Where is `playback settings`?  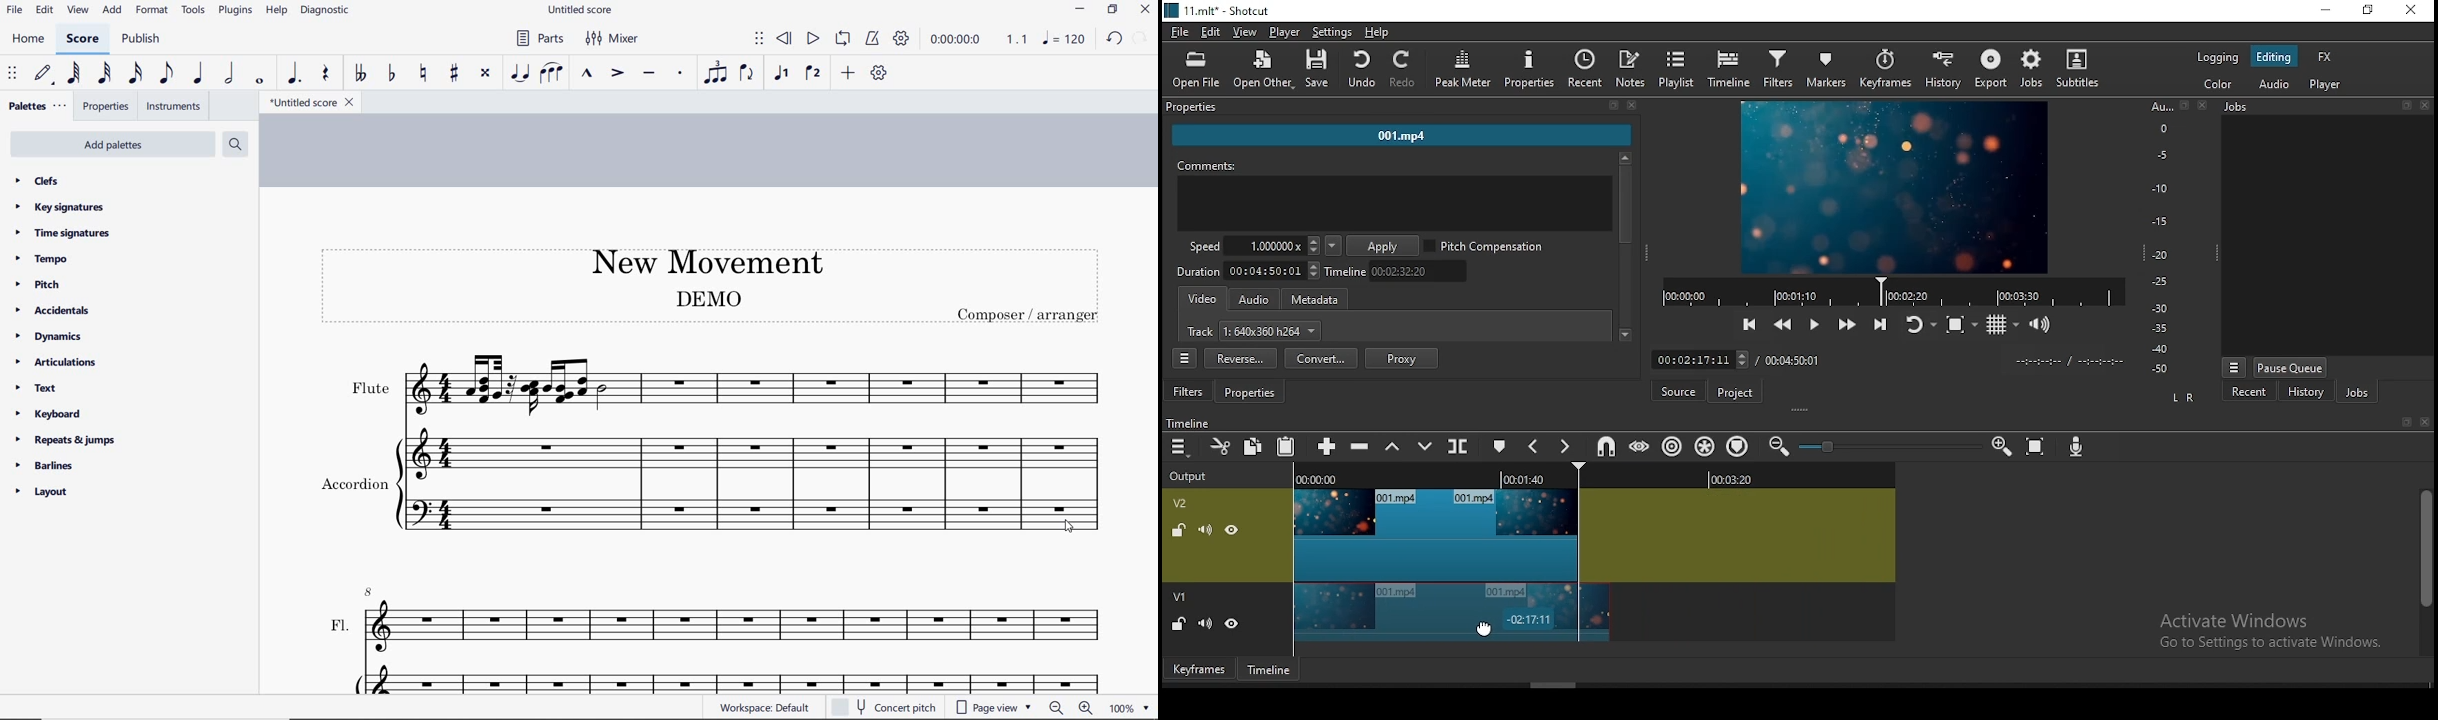
playback settings is located at coordinates (903, 38).